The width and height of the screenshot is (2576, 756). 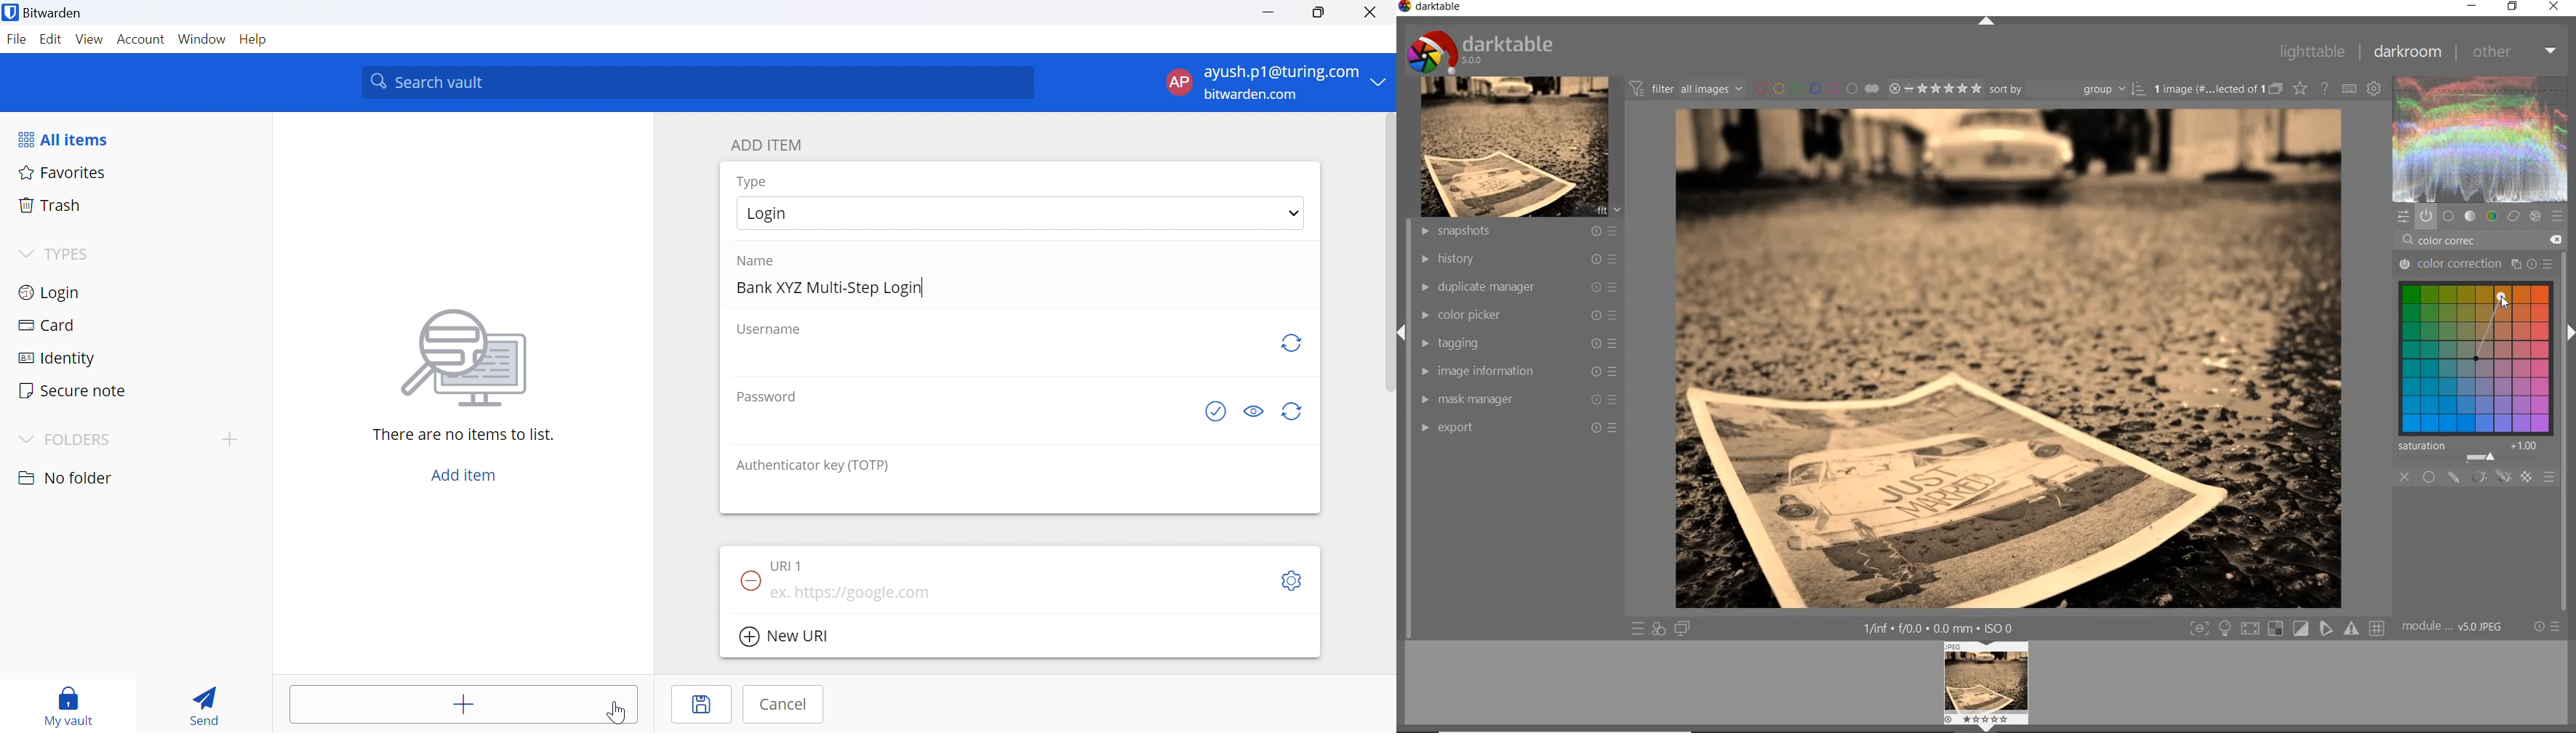 I want to click on restore, so click(x=2514, y=6).